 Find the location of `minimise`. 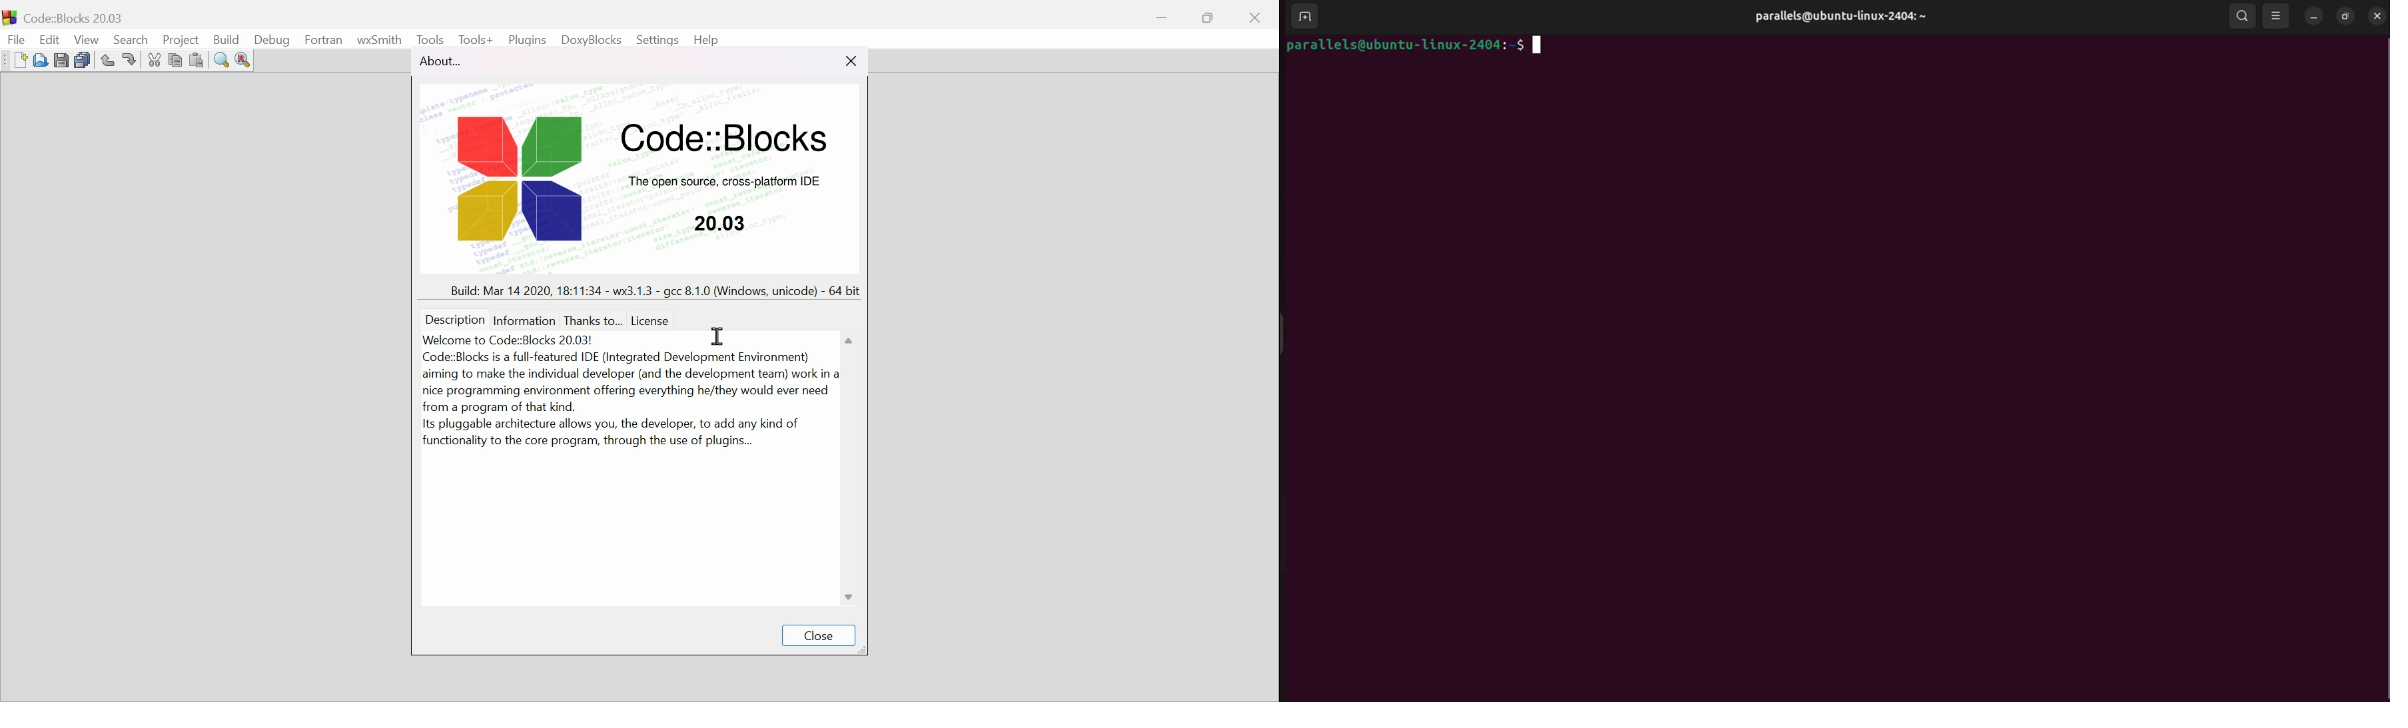

minimise is located at coordinates (1164, 14).